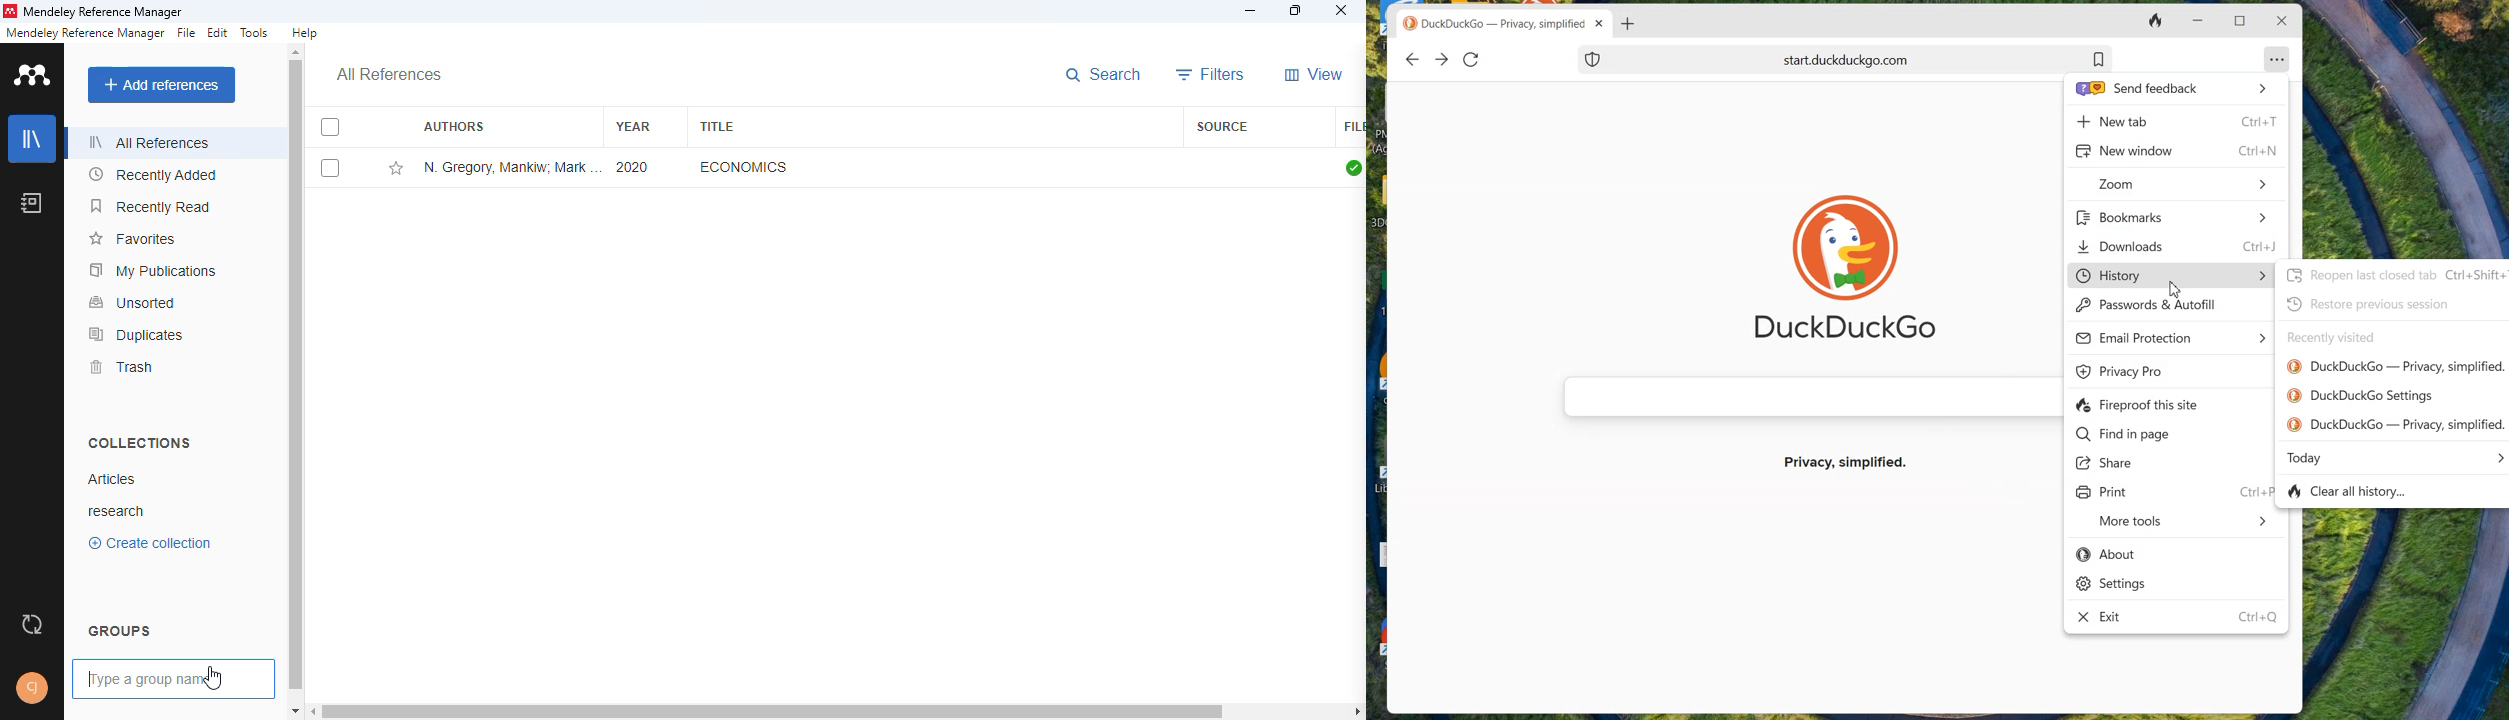 Image resolution: width=2520 pixels, height=728 pixels. Describe the element at coordinates (330, 169) in the screenshot. I see `select` at that location.